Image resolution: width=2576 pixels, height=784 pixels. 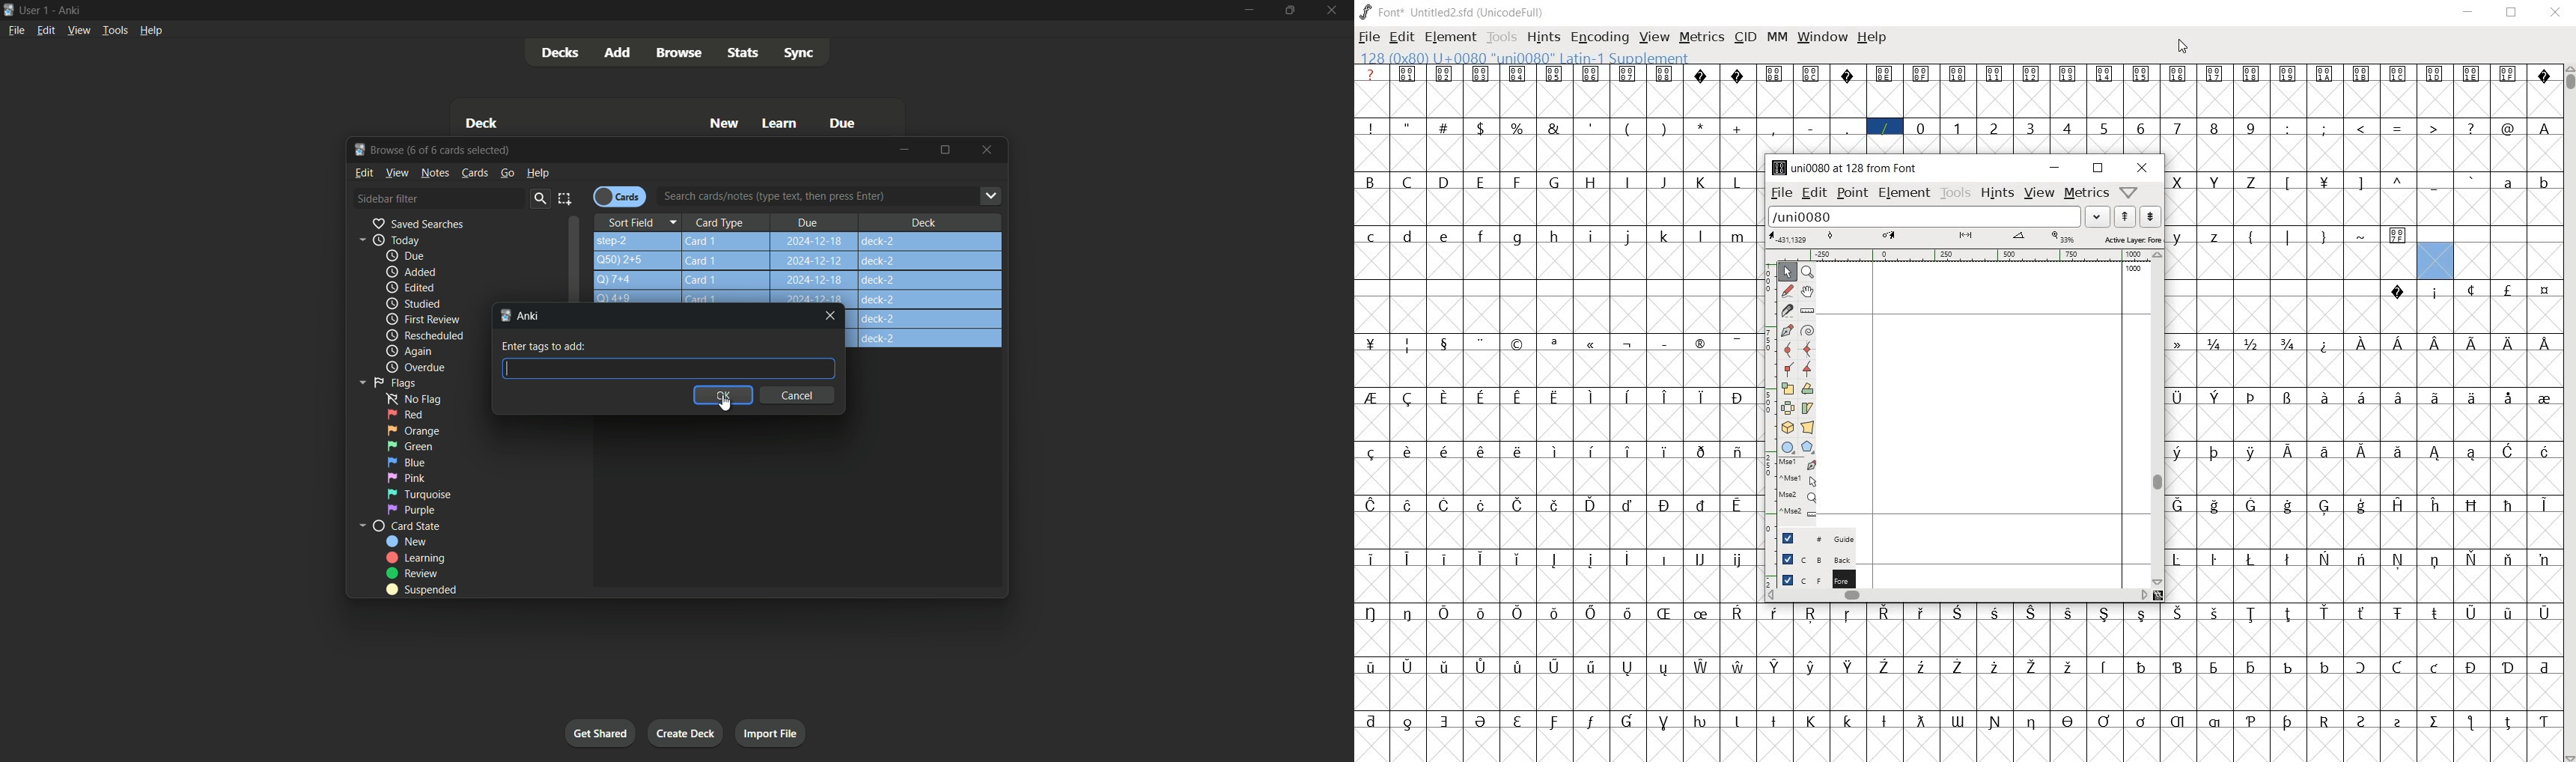 What do you see at coordinates (2032, 668) in the screenshot?
I see `glyph` at bounding box center [2032, 668].